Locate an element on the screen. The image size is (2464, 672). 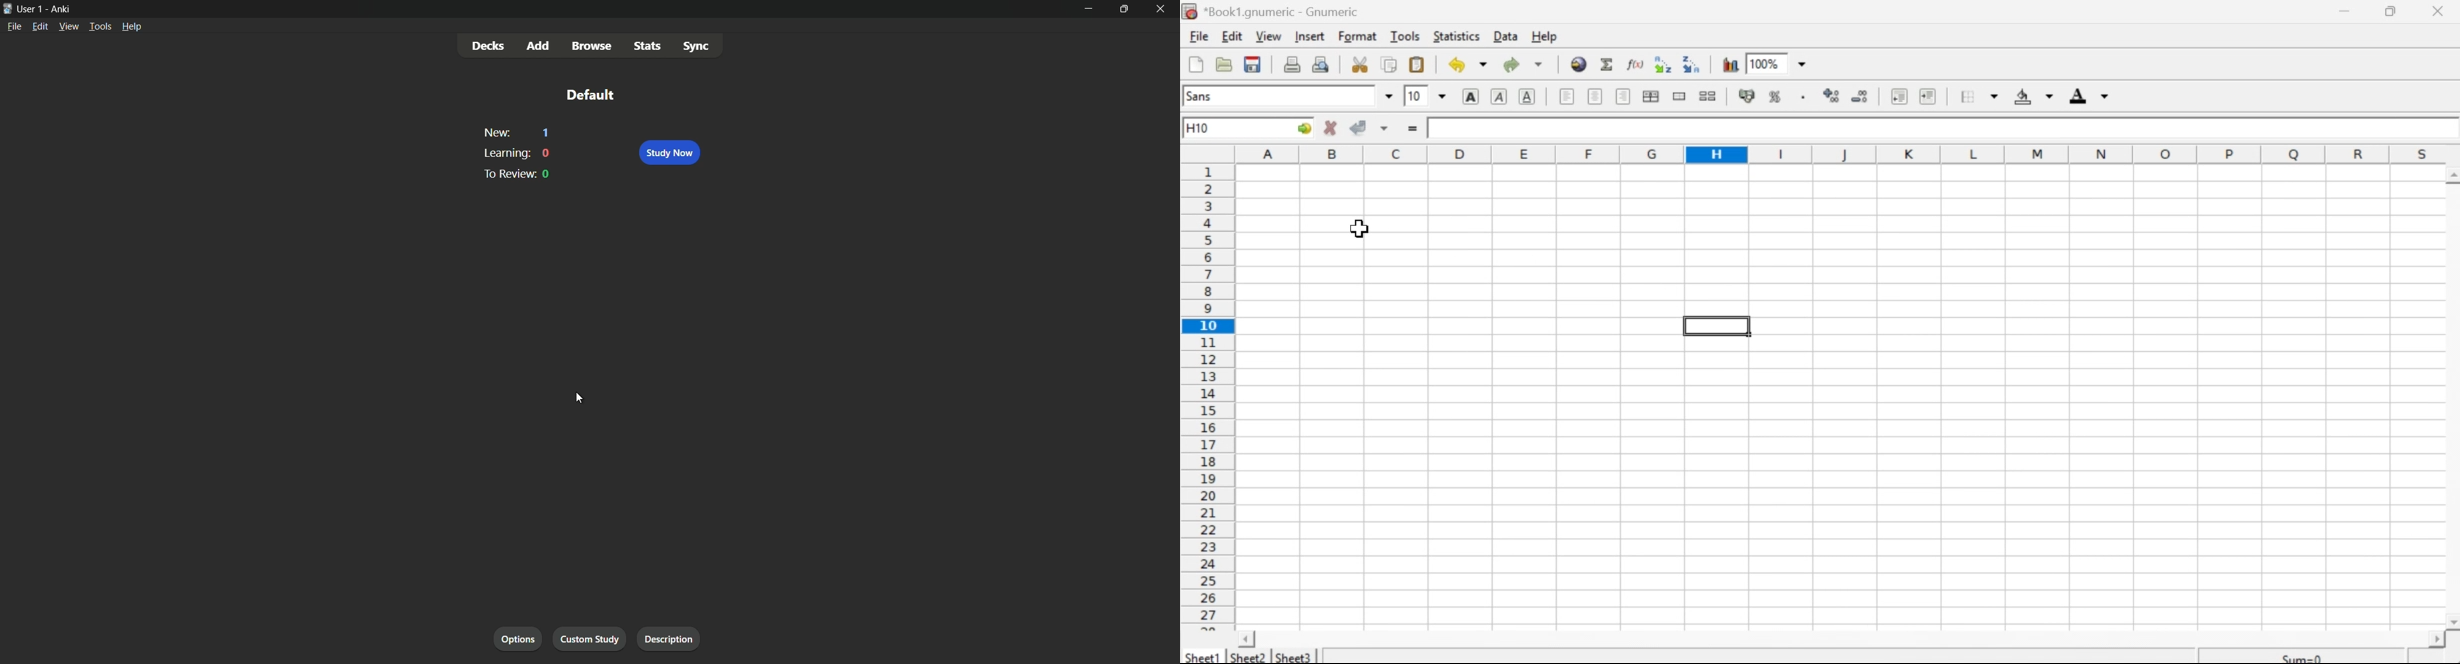
user-1 is located at coordinates (30, 7).